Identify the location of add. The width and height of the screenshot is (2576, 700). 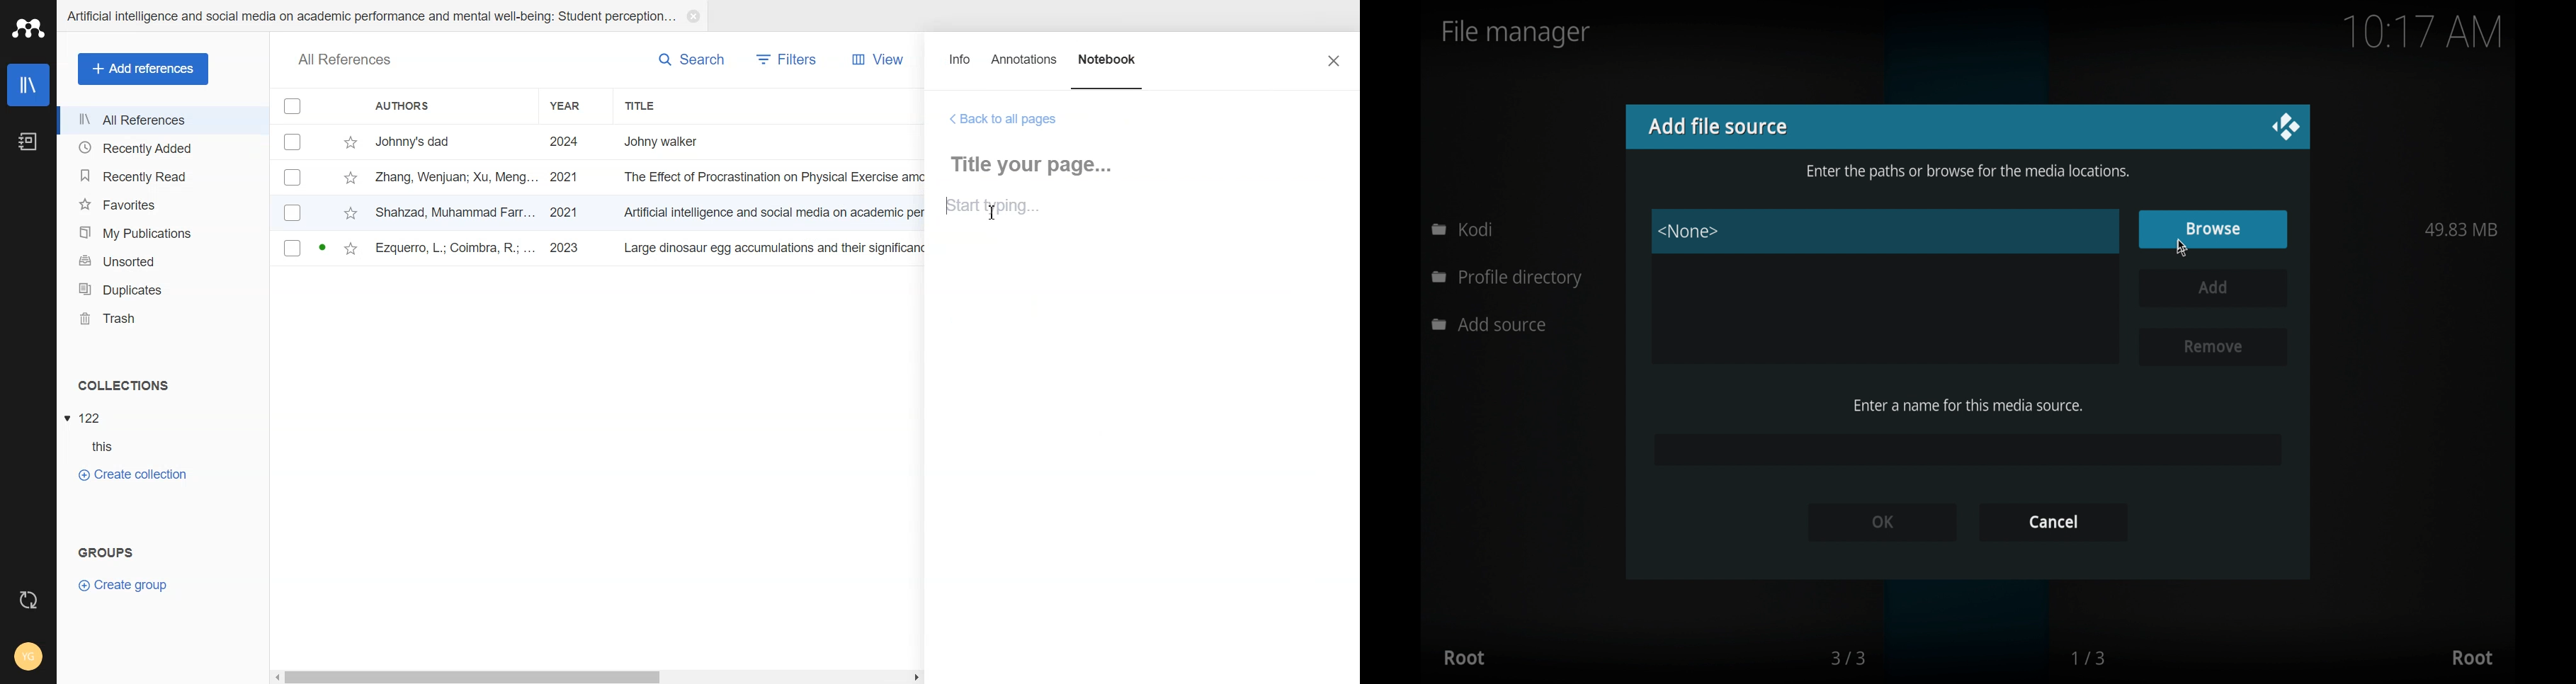
(2213, 288).